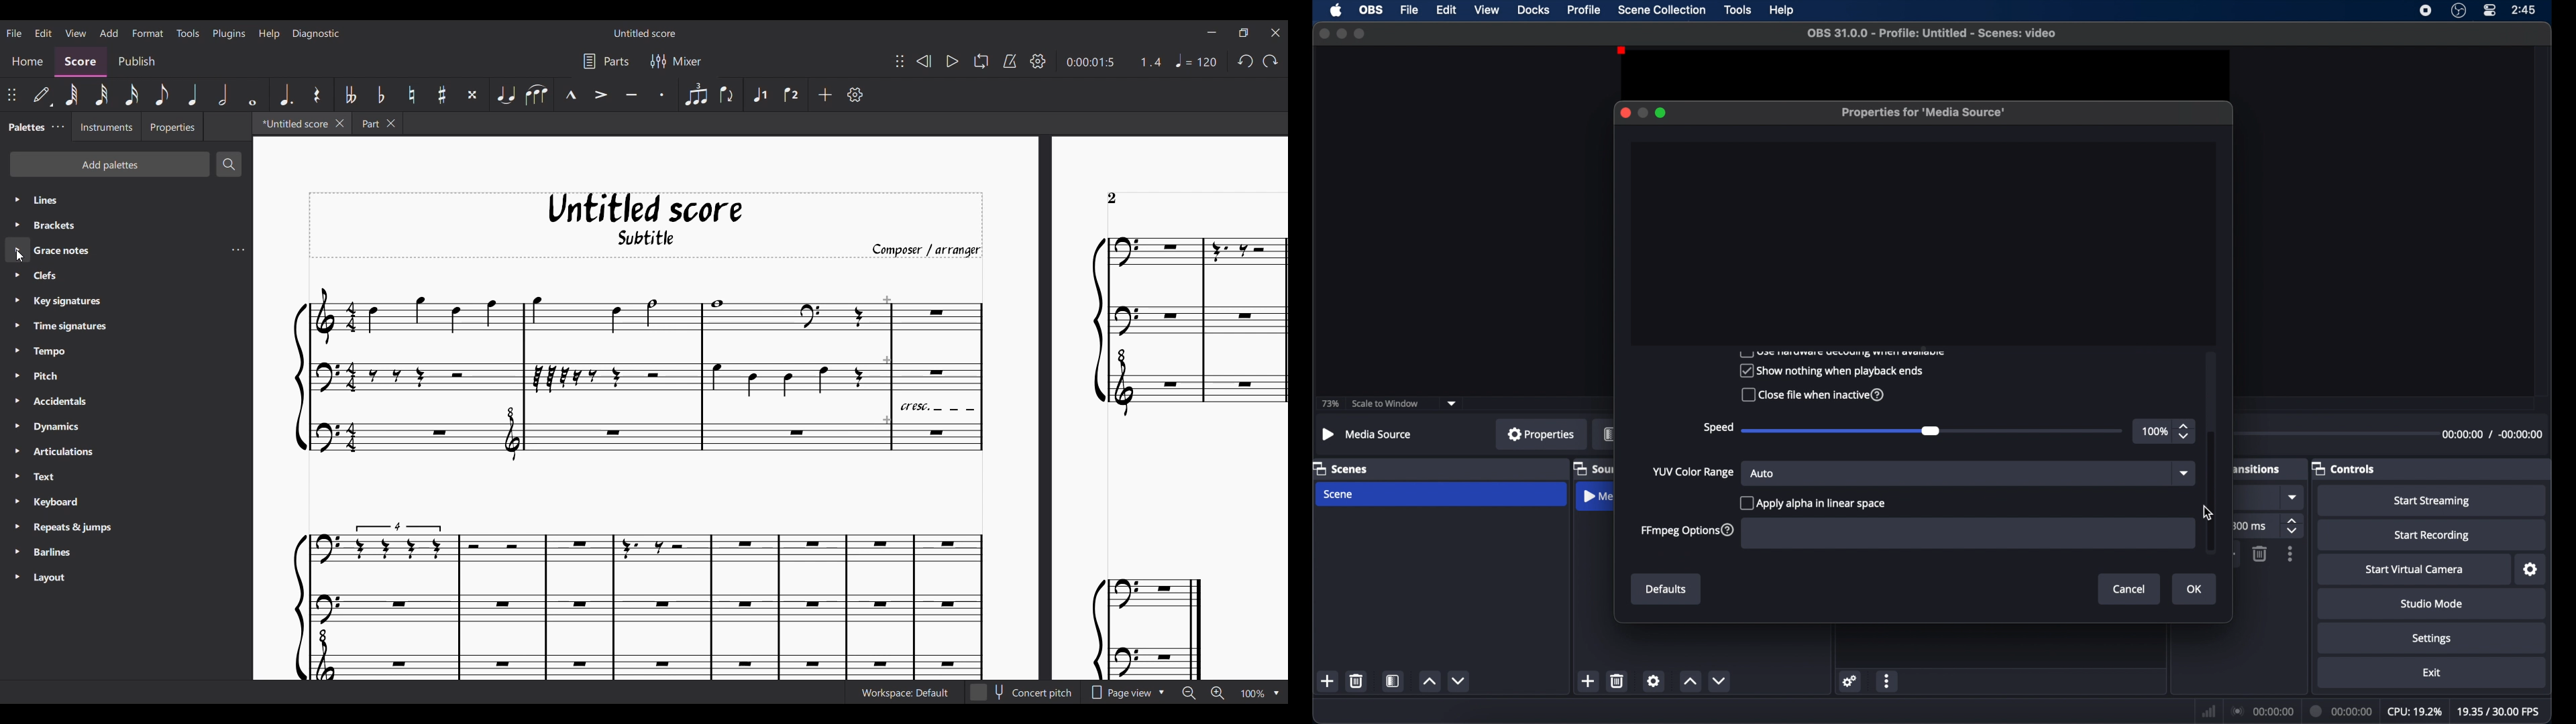  I want to click on more options, so click(2291, 554).